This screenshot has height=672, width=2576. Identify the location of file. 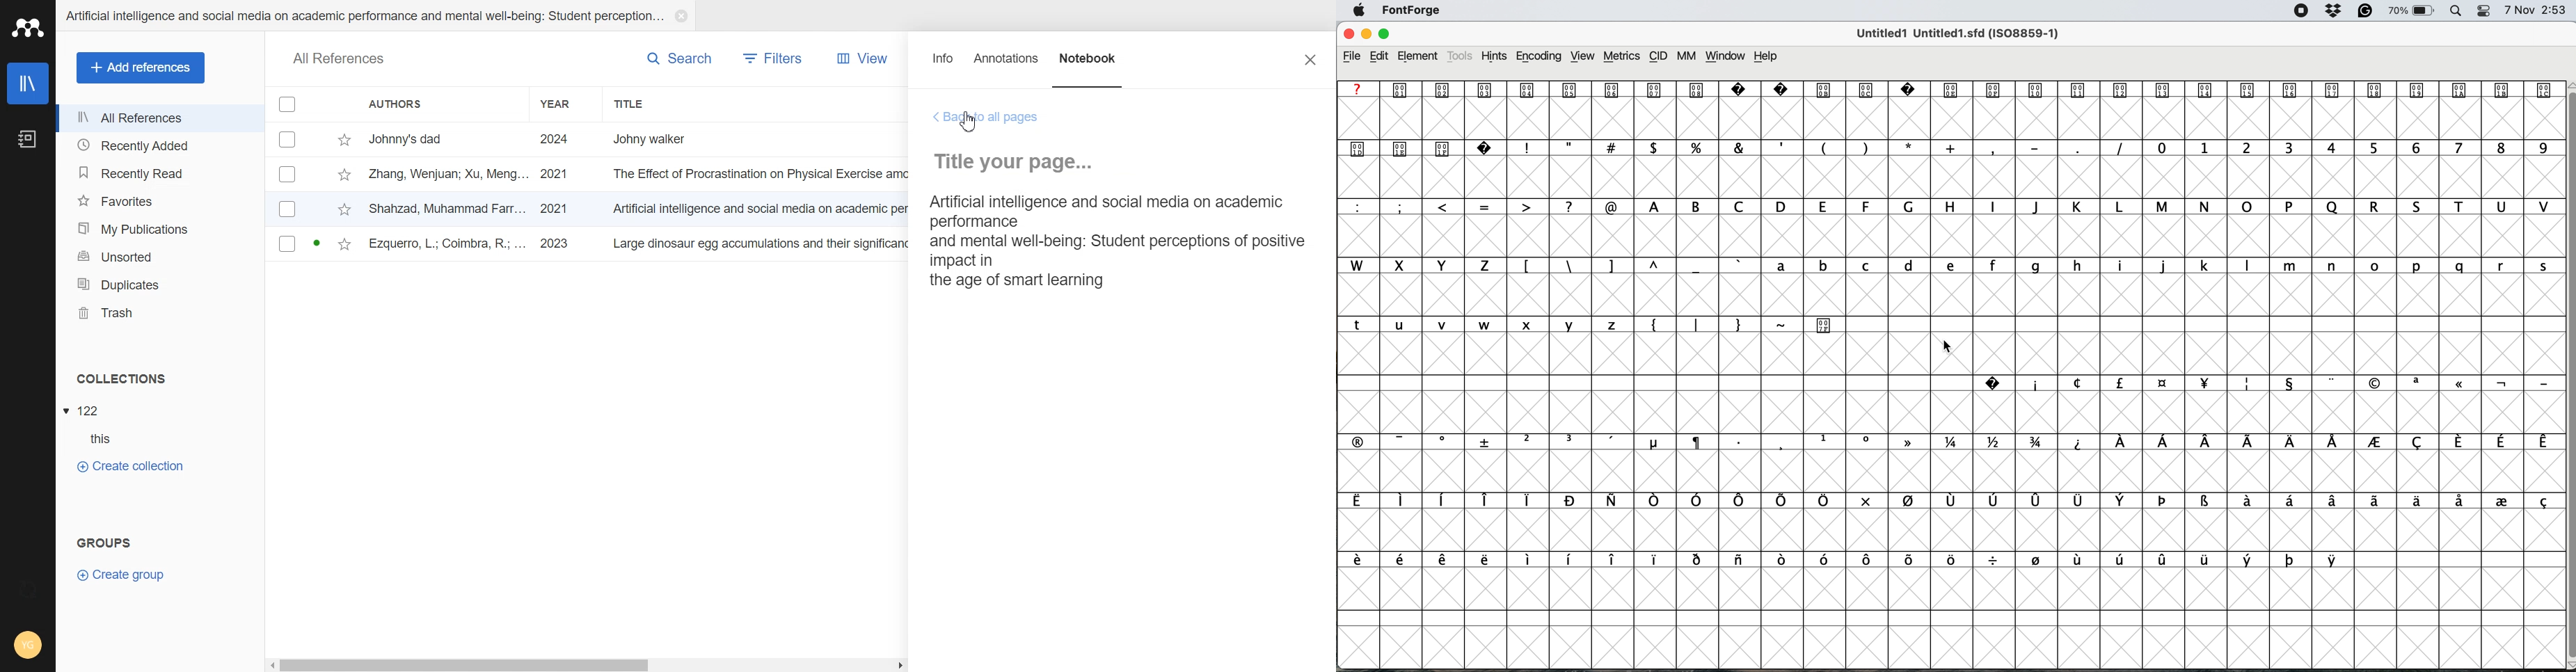
(1354, 57).